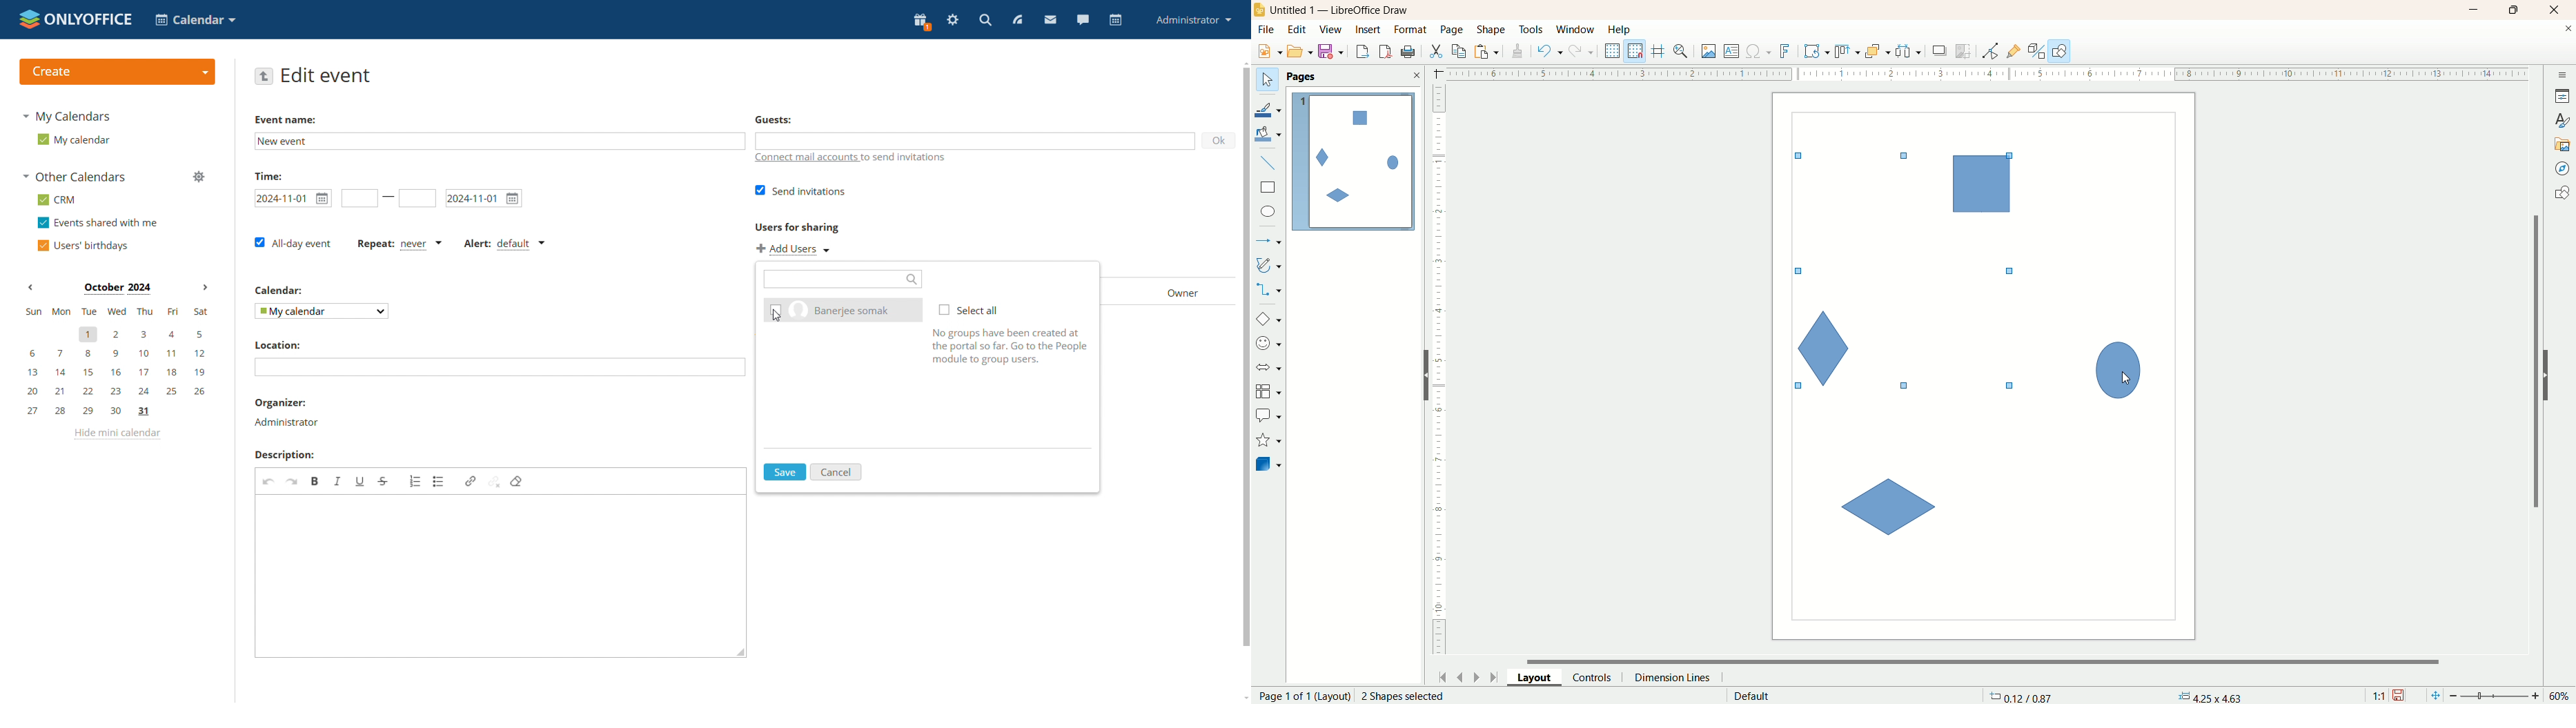 This screenshot has height=728, width=2576. What do you see at coordinates (1416, 75) in the screenshot?
I see `close` at bounding box center [1416, 75].